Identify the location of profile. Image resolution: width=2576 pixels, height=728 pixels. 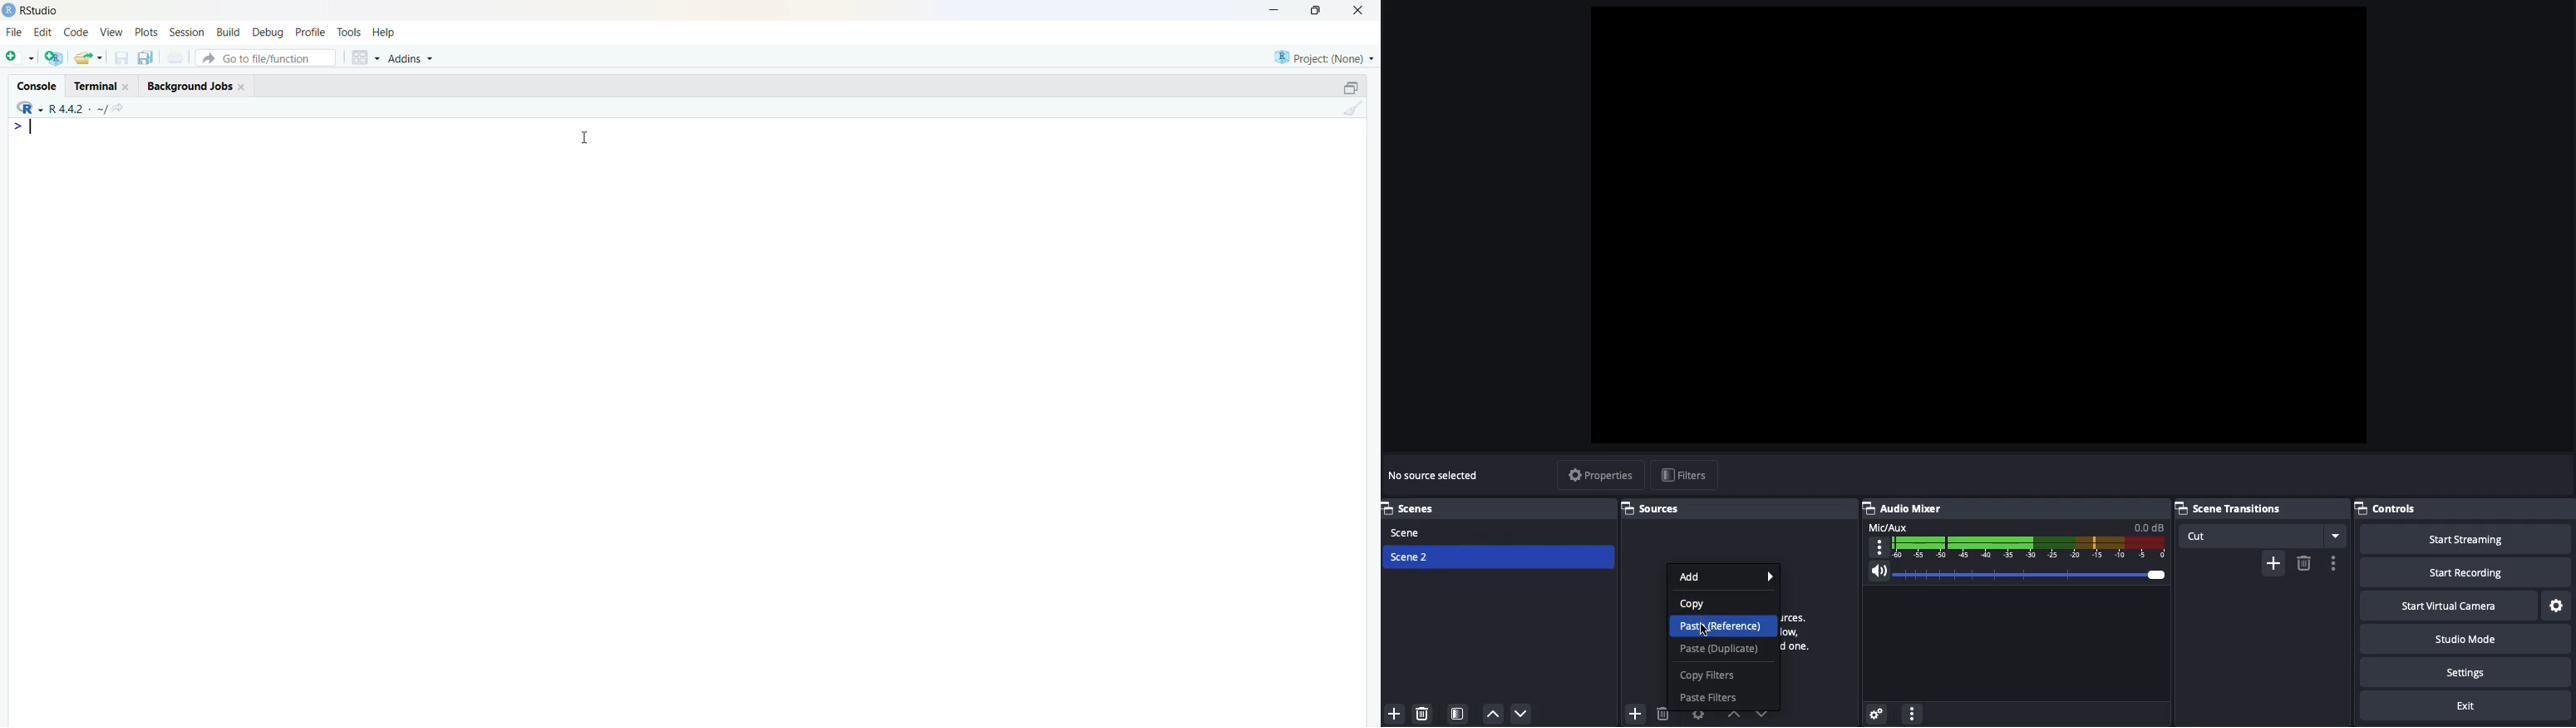
(309, 33).